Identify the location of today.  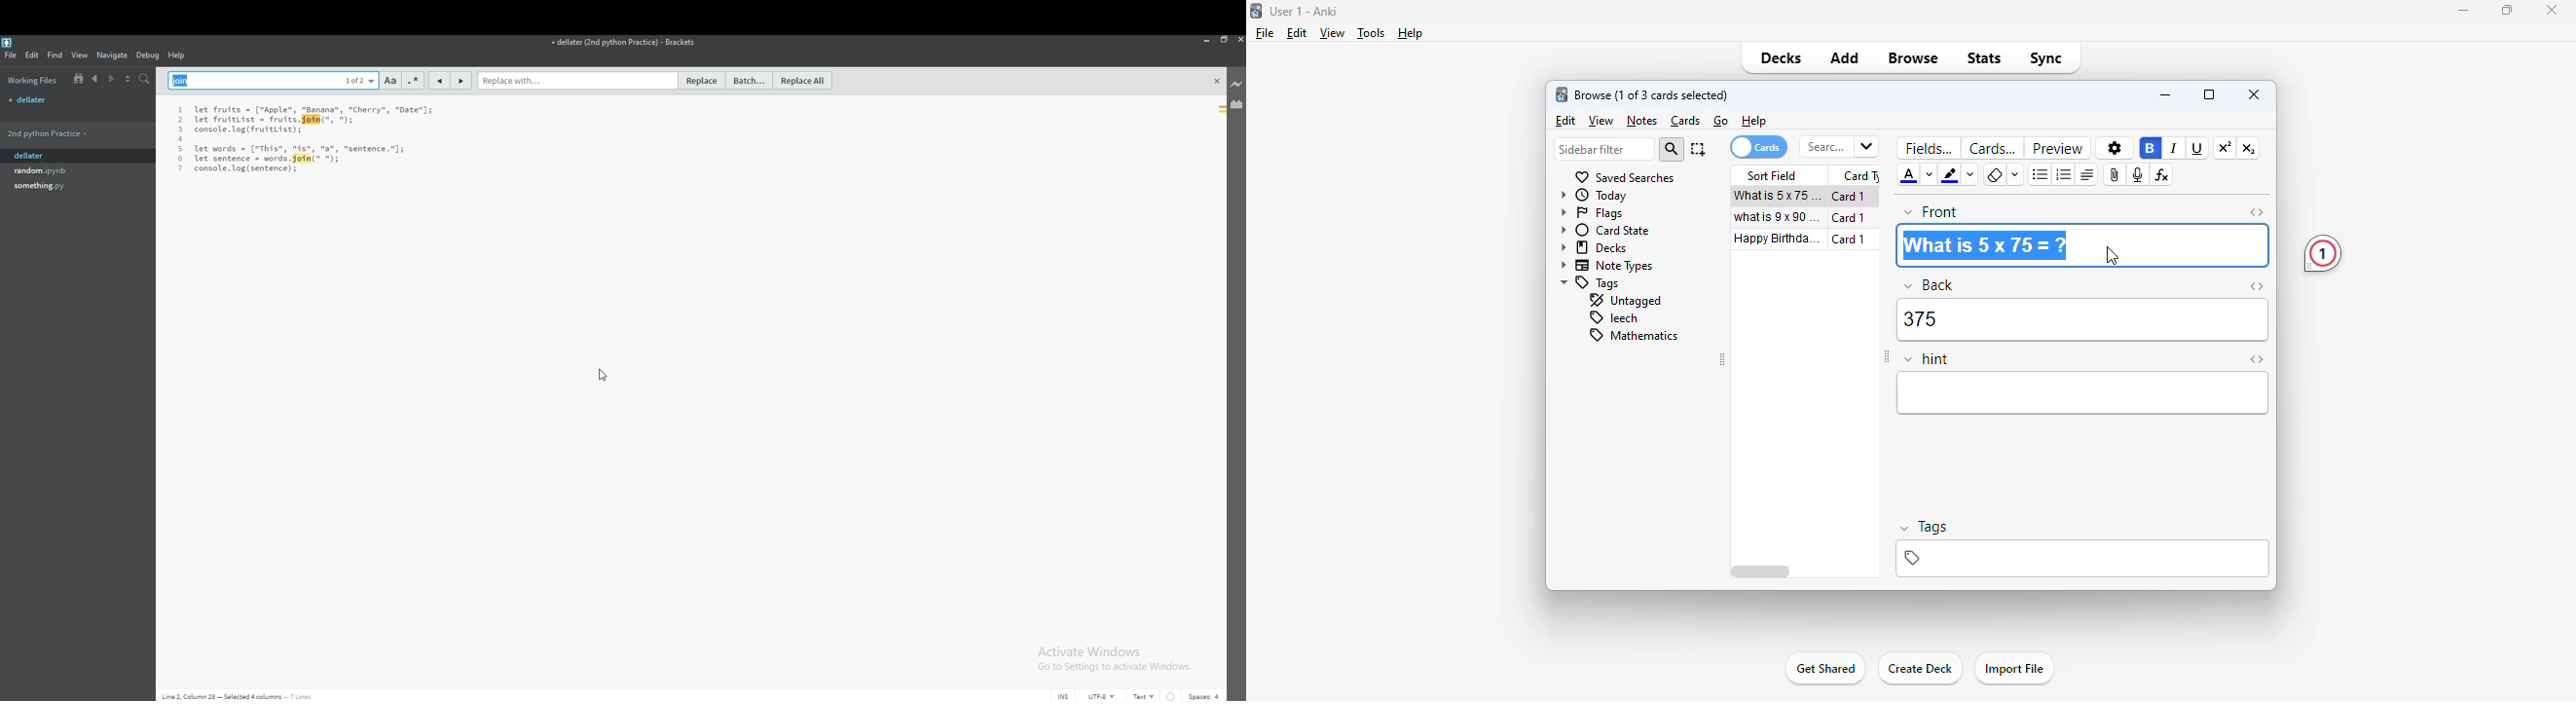
(1593, 196).